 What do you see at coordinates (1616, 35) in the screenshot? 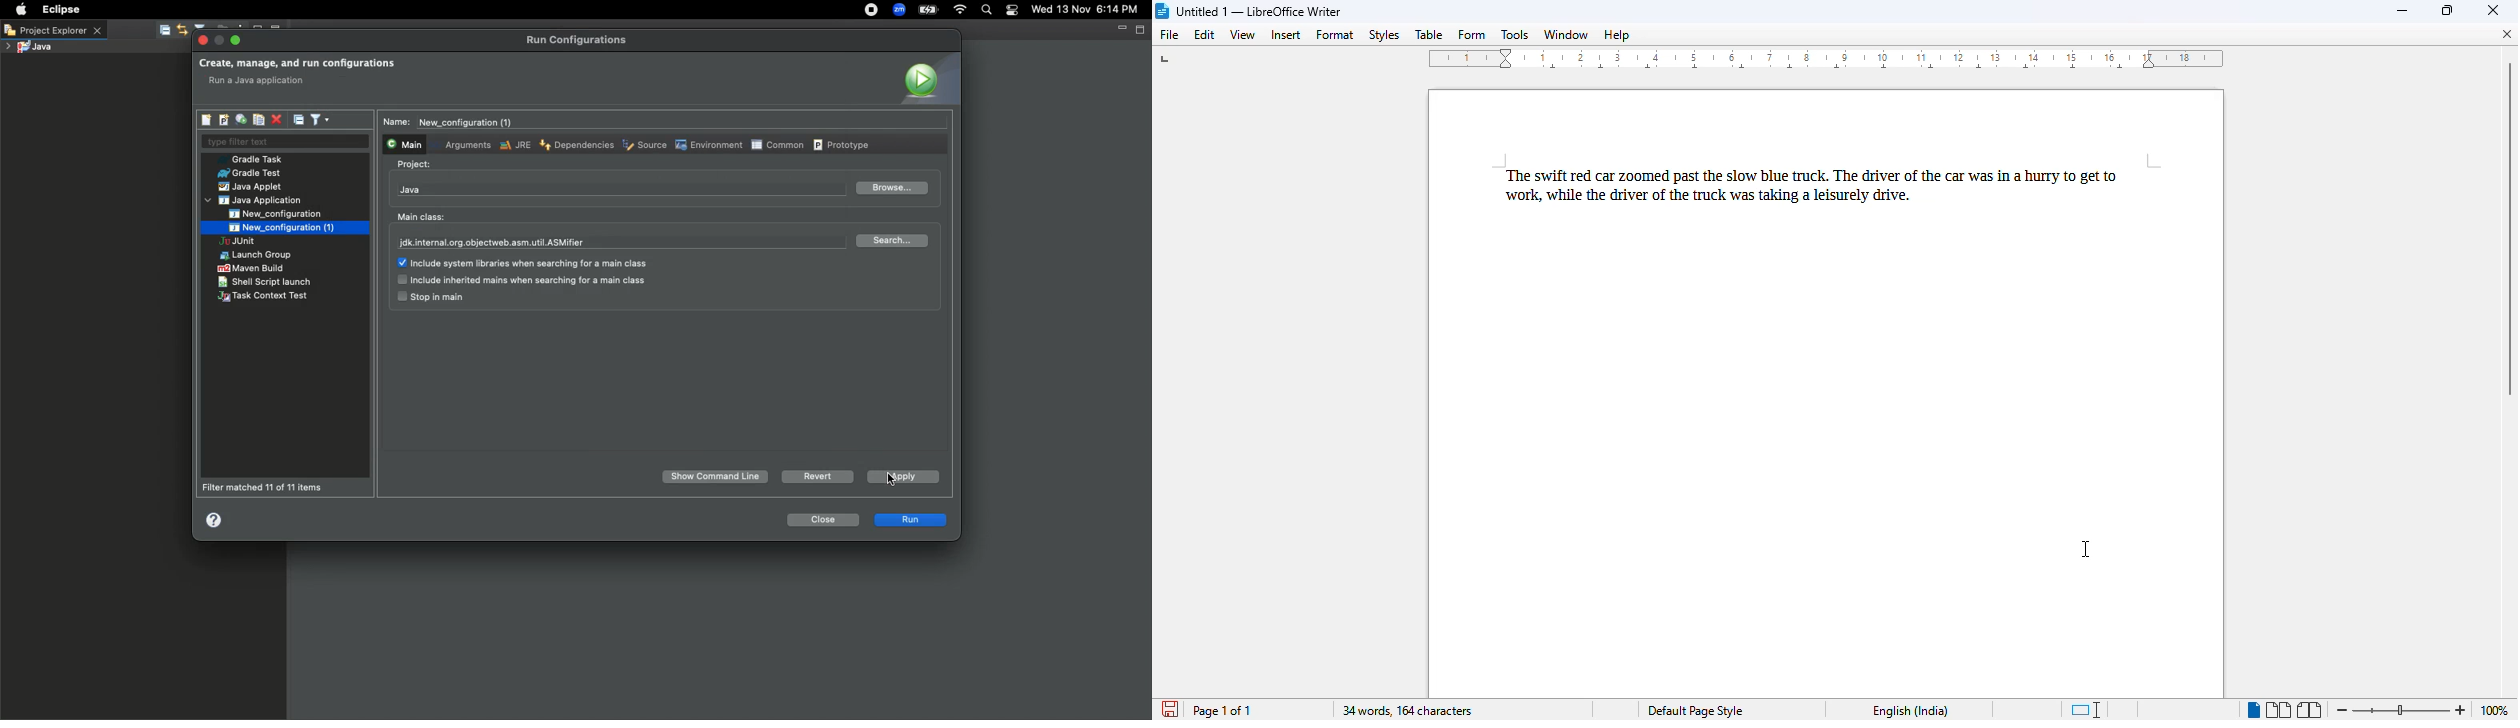
I see `help` at bounding box center [1616, 35].